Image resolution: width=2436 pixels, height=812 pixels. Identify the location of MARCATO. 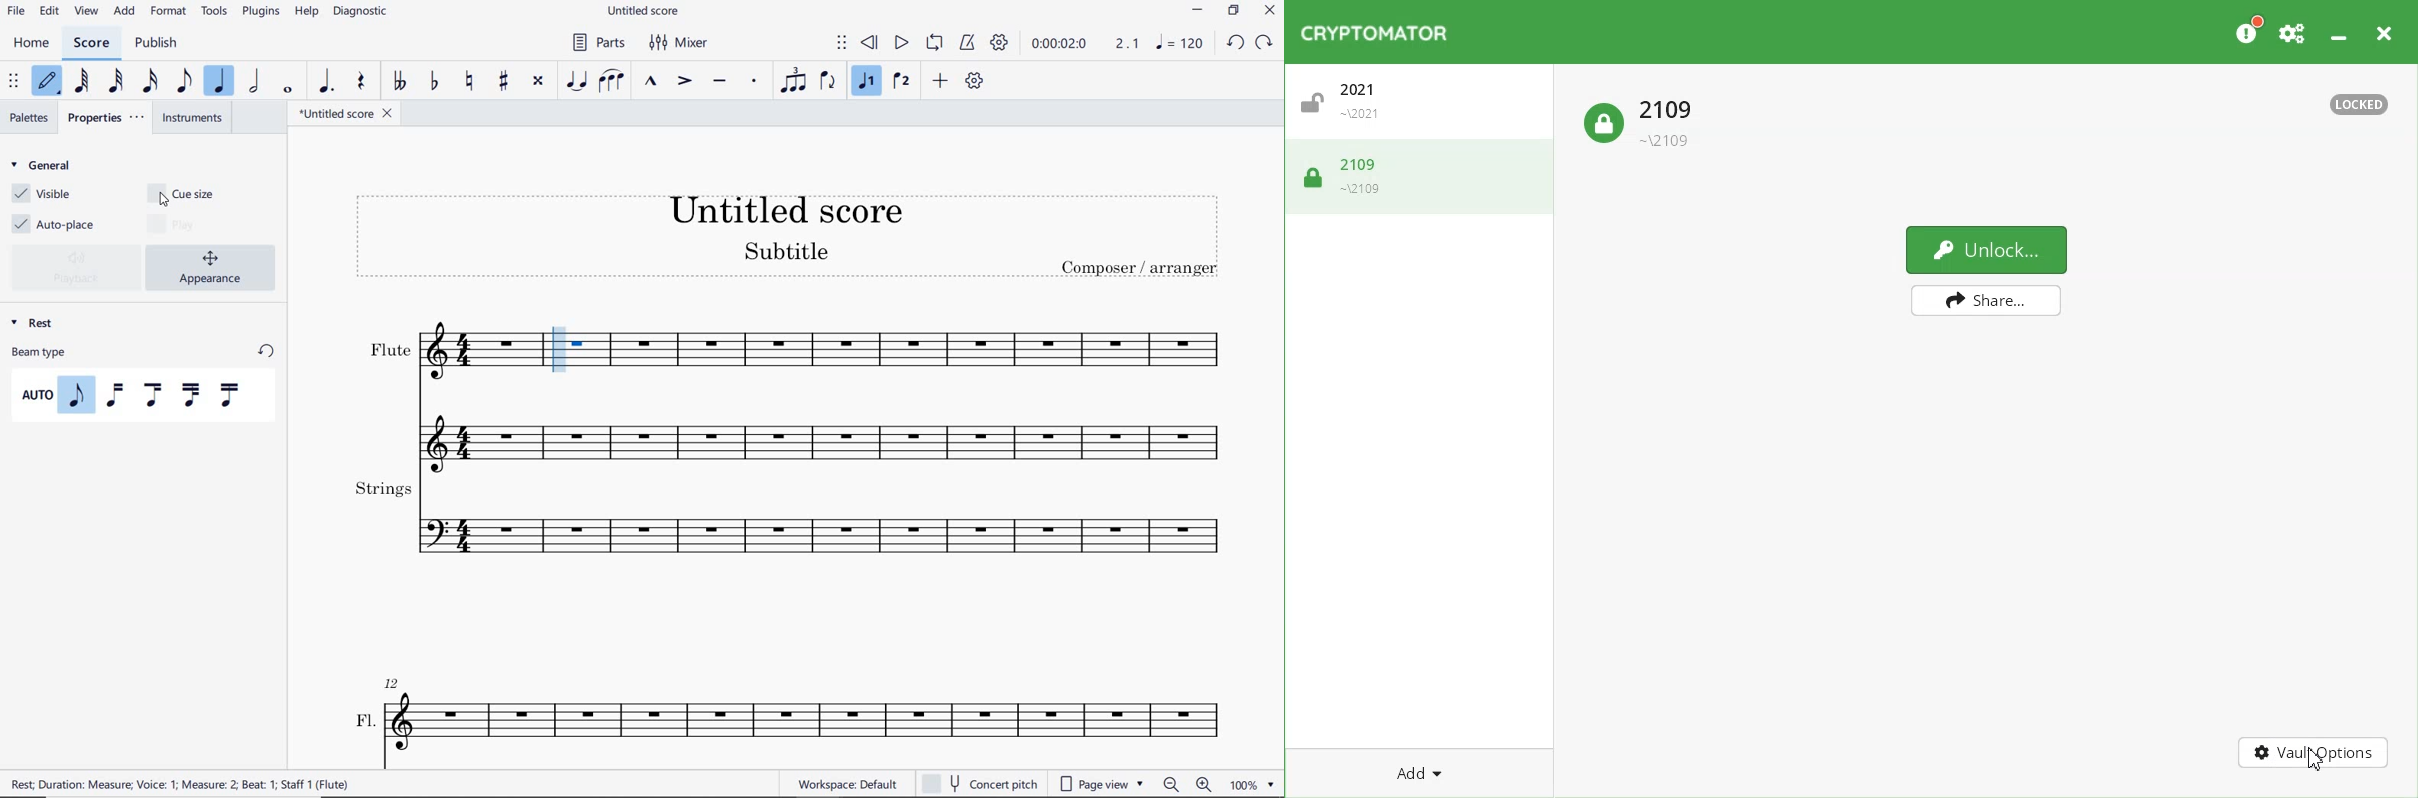
(651, 83).